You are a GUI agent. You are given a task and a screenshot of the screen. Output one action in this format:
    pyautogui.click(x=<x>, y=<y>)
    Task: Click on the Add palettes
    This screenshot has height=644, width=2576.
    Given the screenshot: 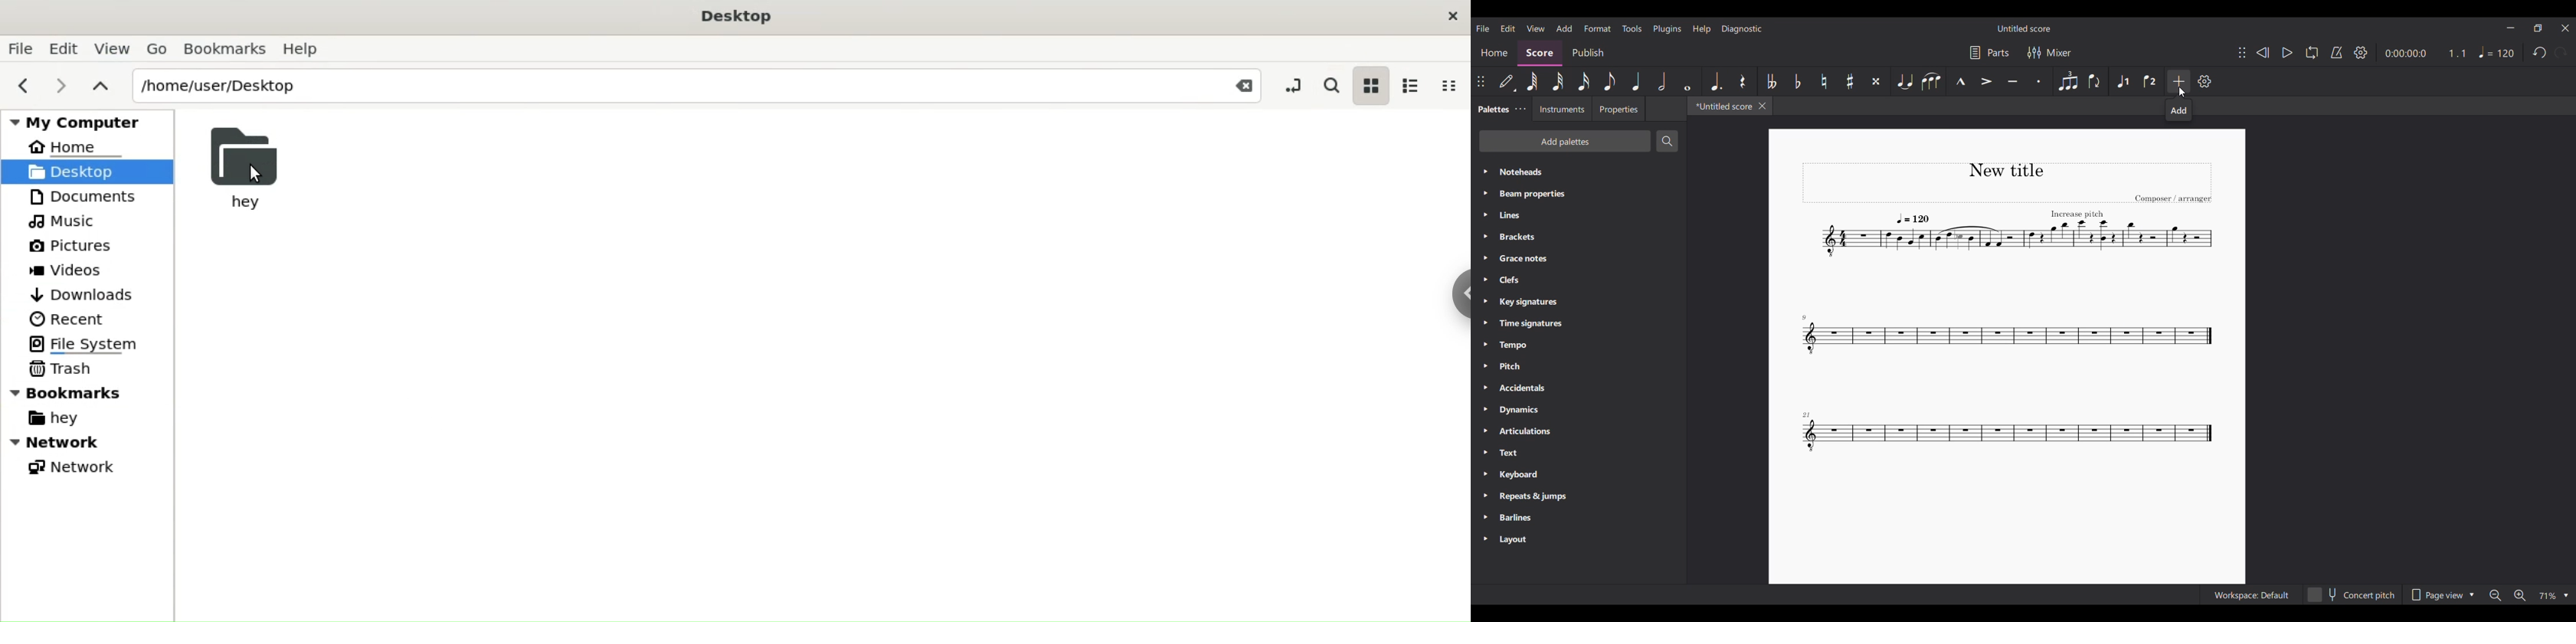 What is the action you would take?
    pyautogui.click(x=1565, y=141)
    